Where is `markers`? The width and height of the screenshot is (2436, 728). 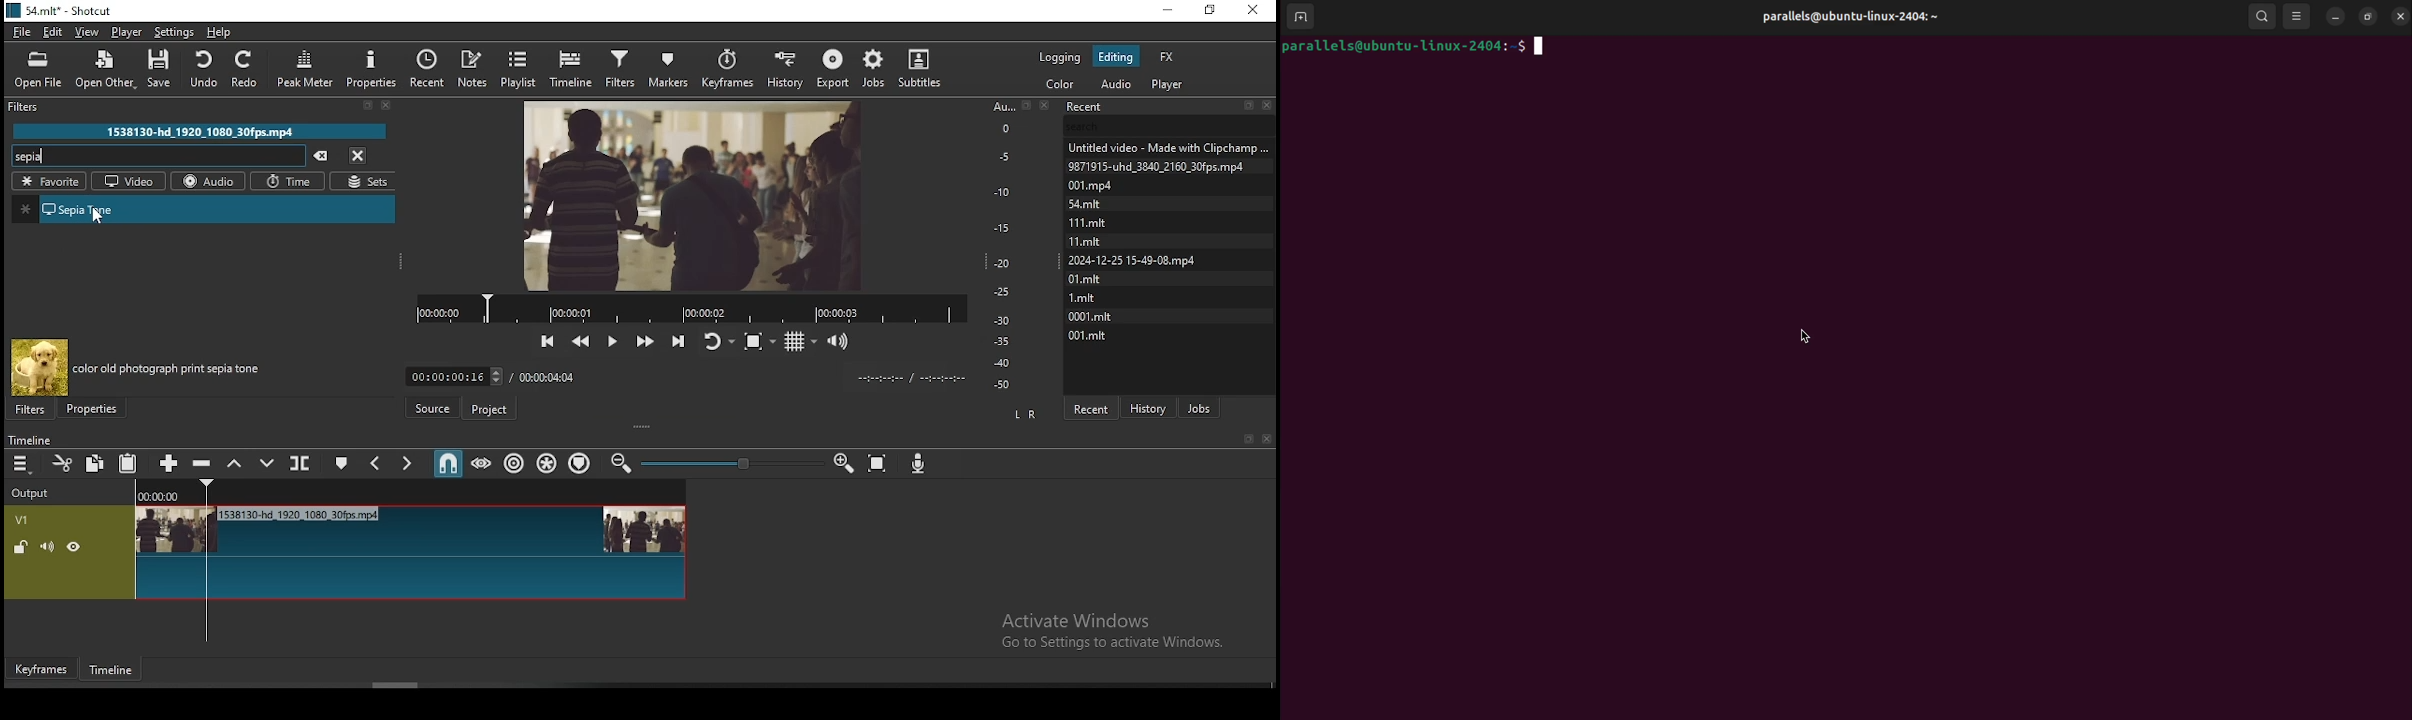 markers is located at coordinates (674, 66).